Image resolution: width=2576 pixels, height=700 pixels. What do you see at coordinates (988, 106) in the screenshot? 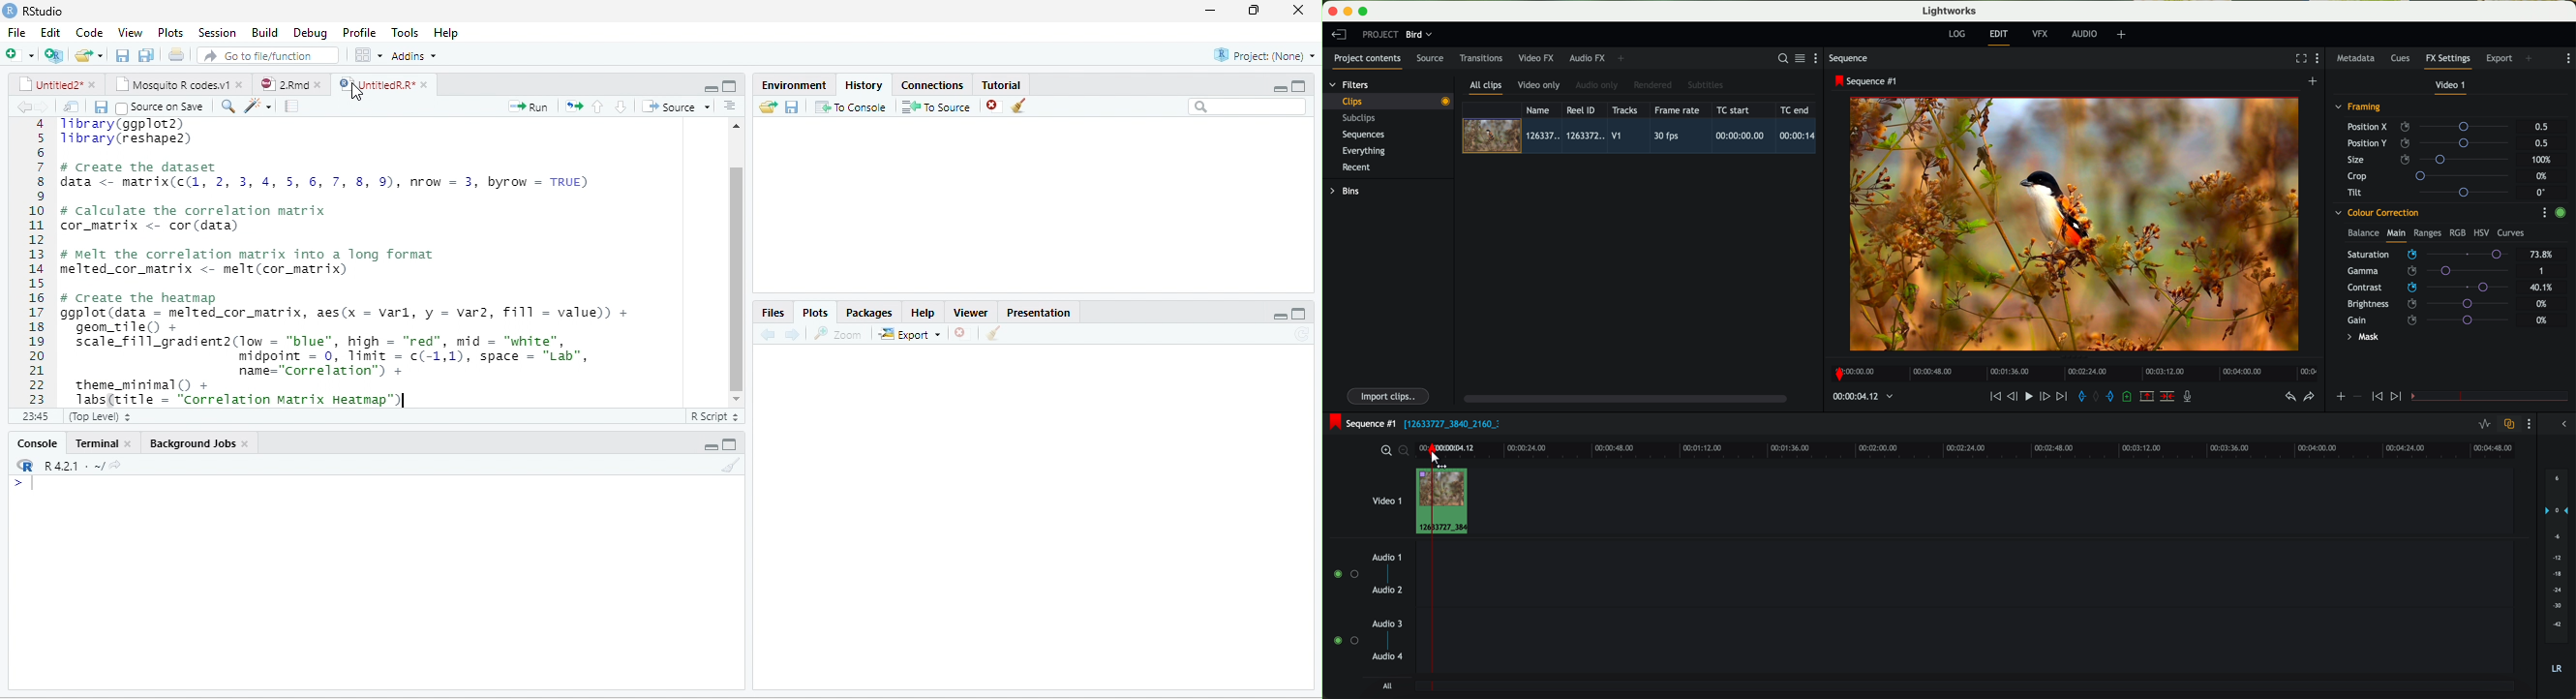
I see `close` at bounding box center [988, 106].